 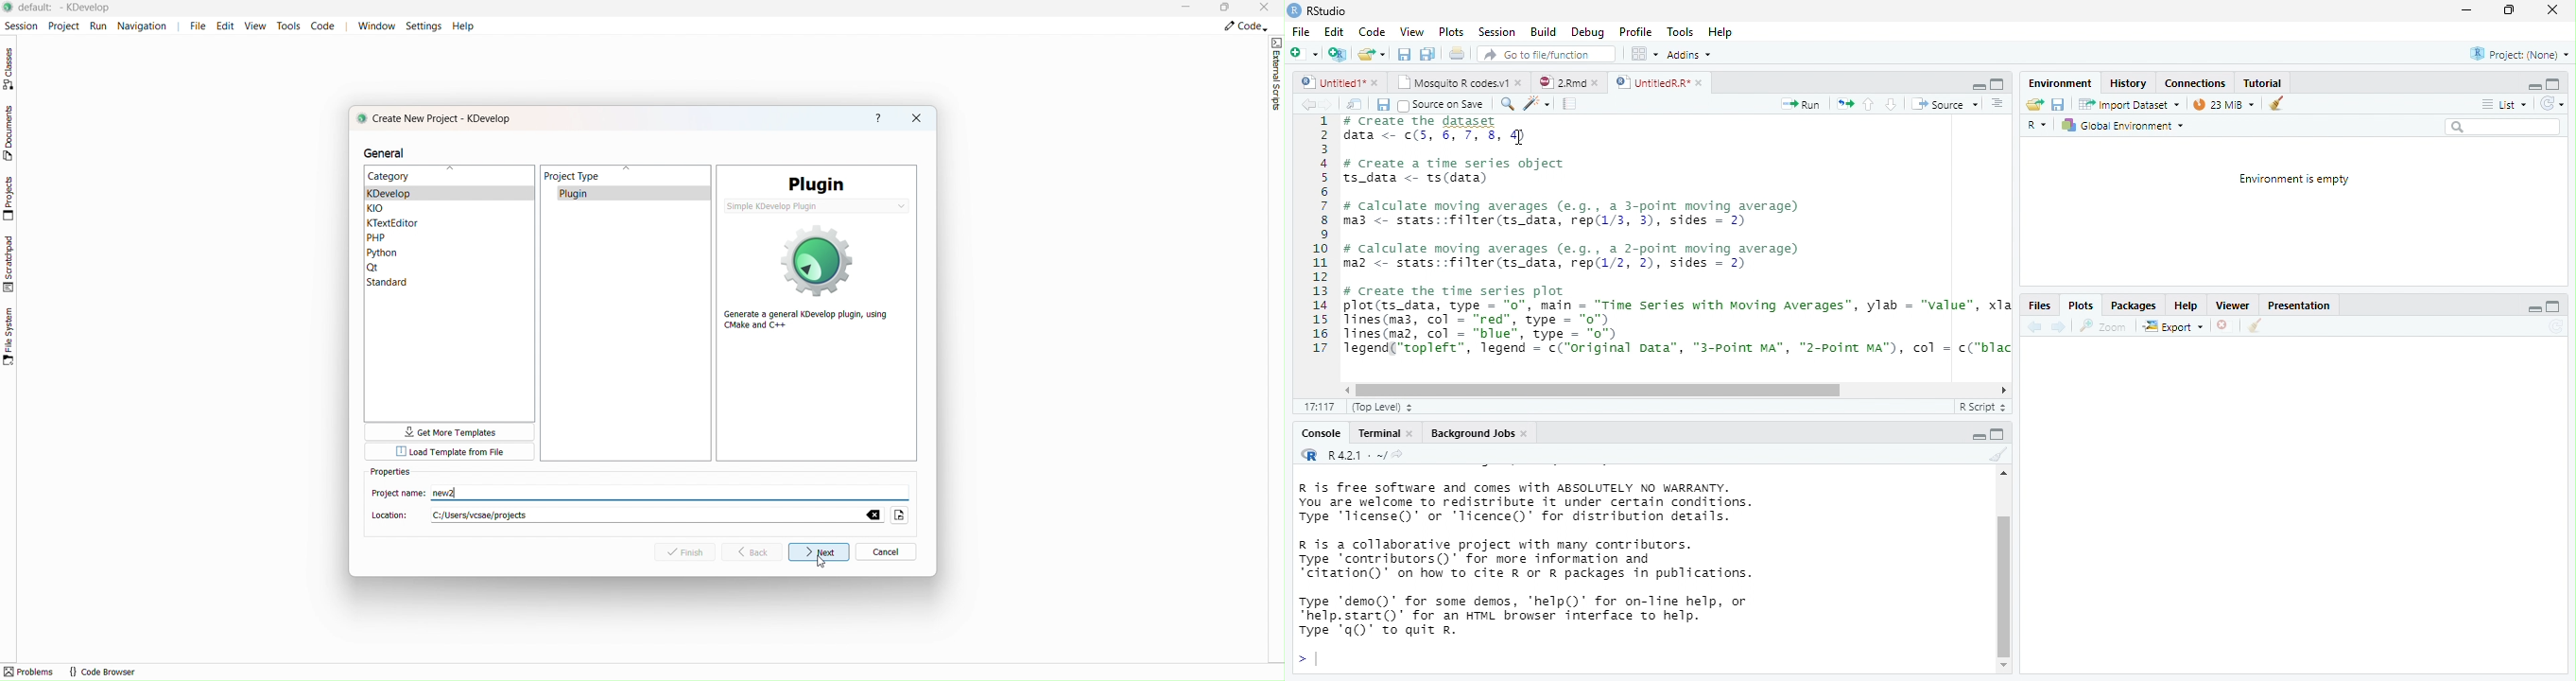 What do you see at coordinates (2034, 105) in the screenshot?
I see `Load workspace` at bounding box center [2034, 105].